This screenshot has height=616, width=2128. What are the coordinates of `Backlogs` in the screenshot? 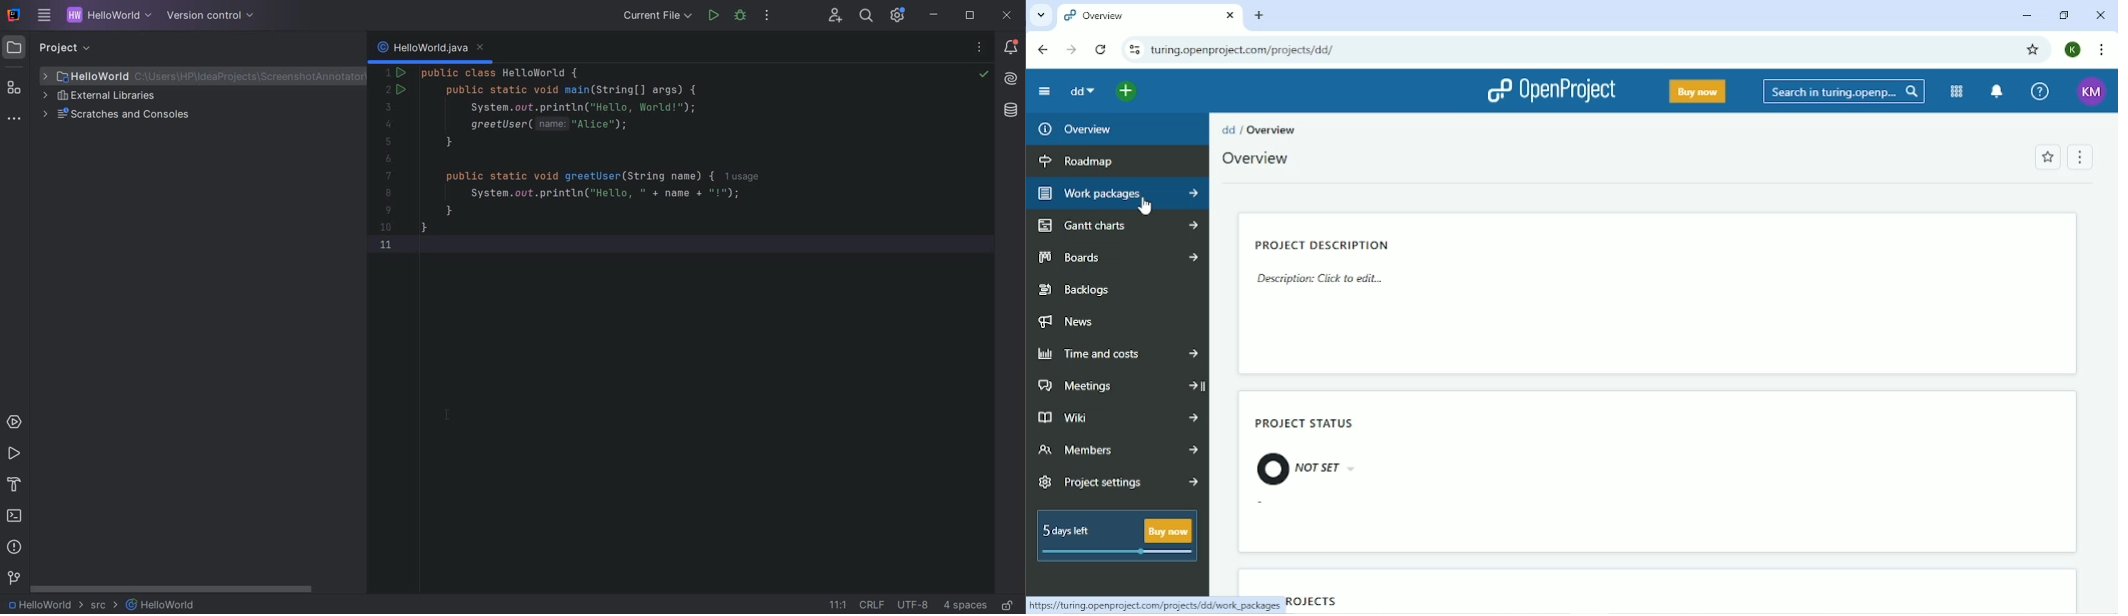 It's located at (1083, 290).